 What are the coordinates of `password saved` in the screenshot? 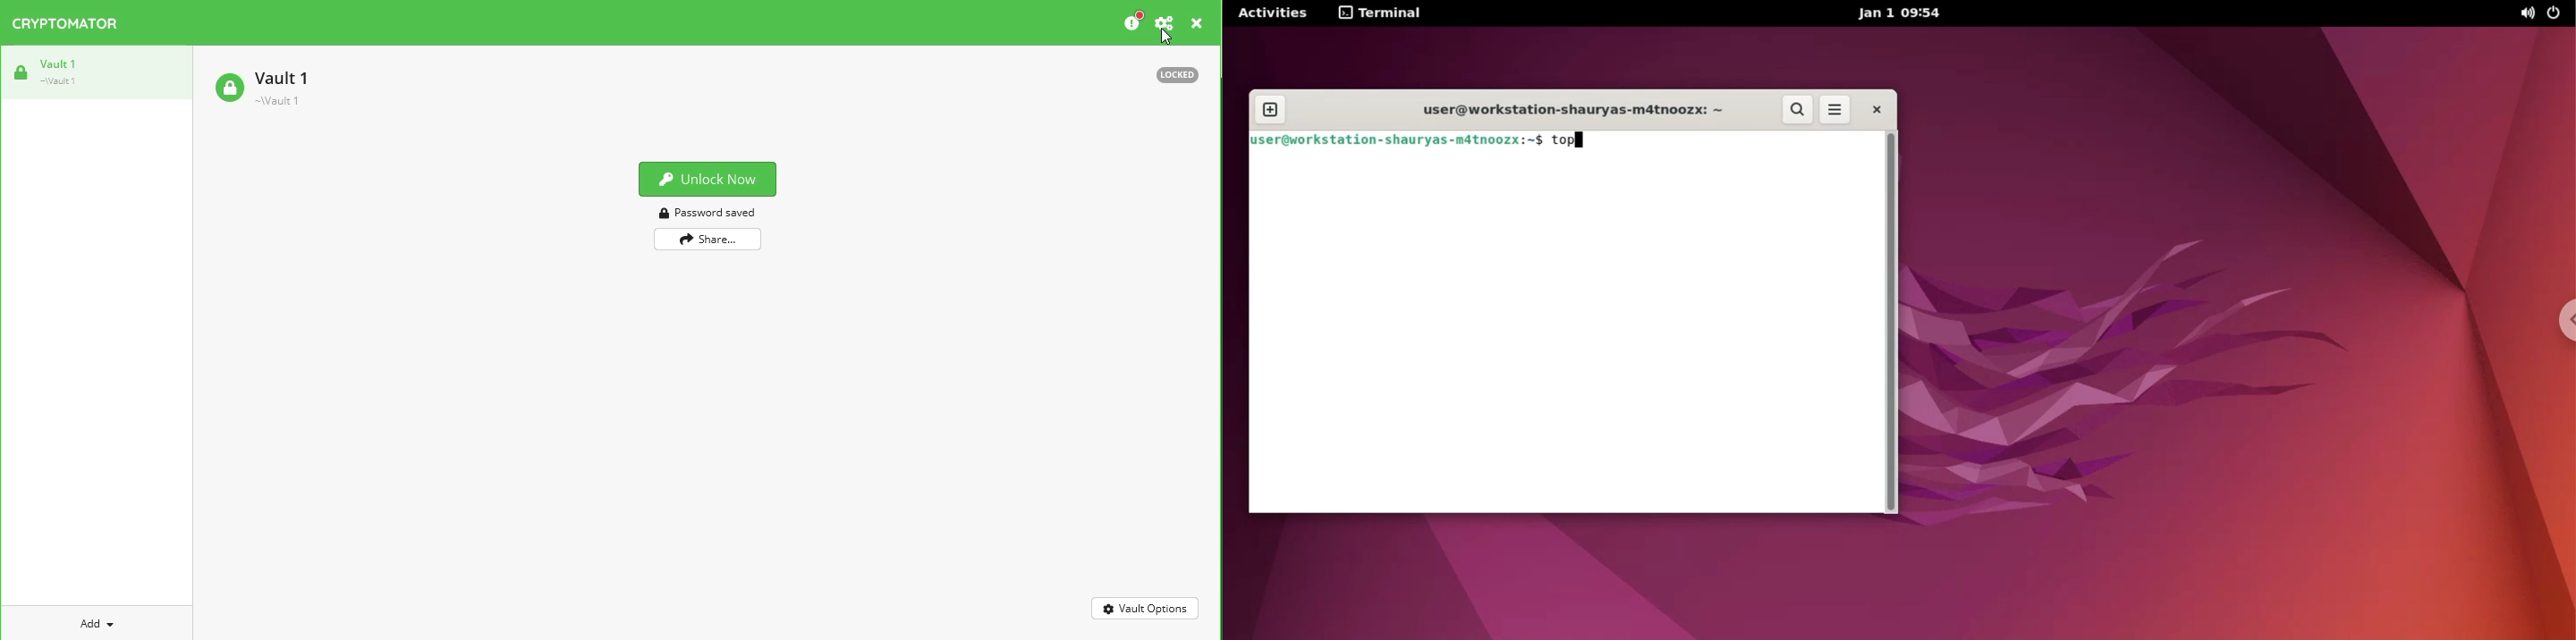 It's located at (707, 212).